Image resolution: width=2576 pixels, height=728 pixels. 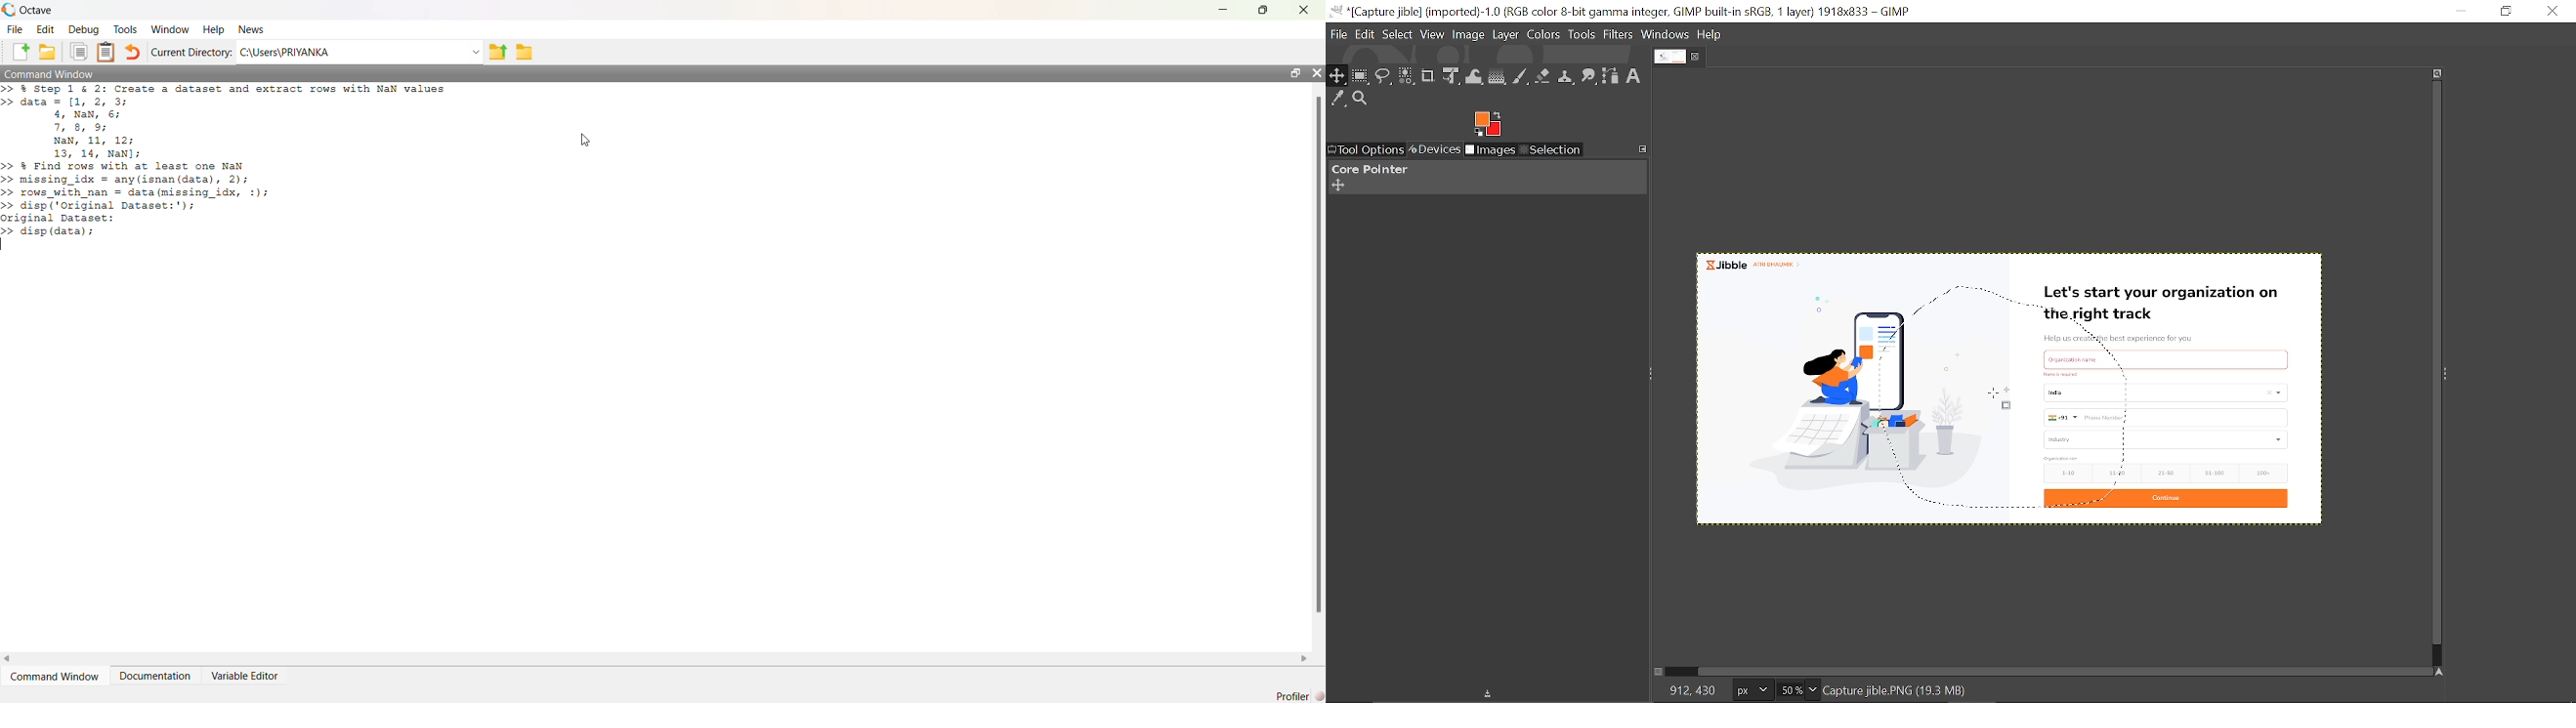 What do you see at coordinates (1264, 9) in the screenshot?
I see `maximize` at bounding box center [1264, 9].